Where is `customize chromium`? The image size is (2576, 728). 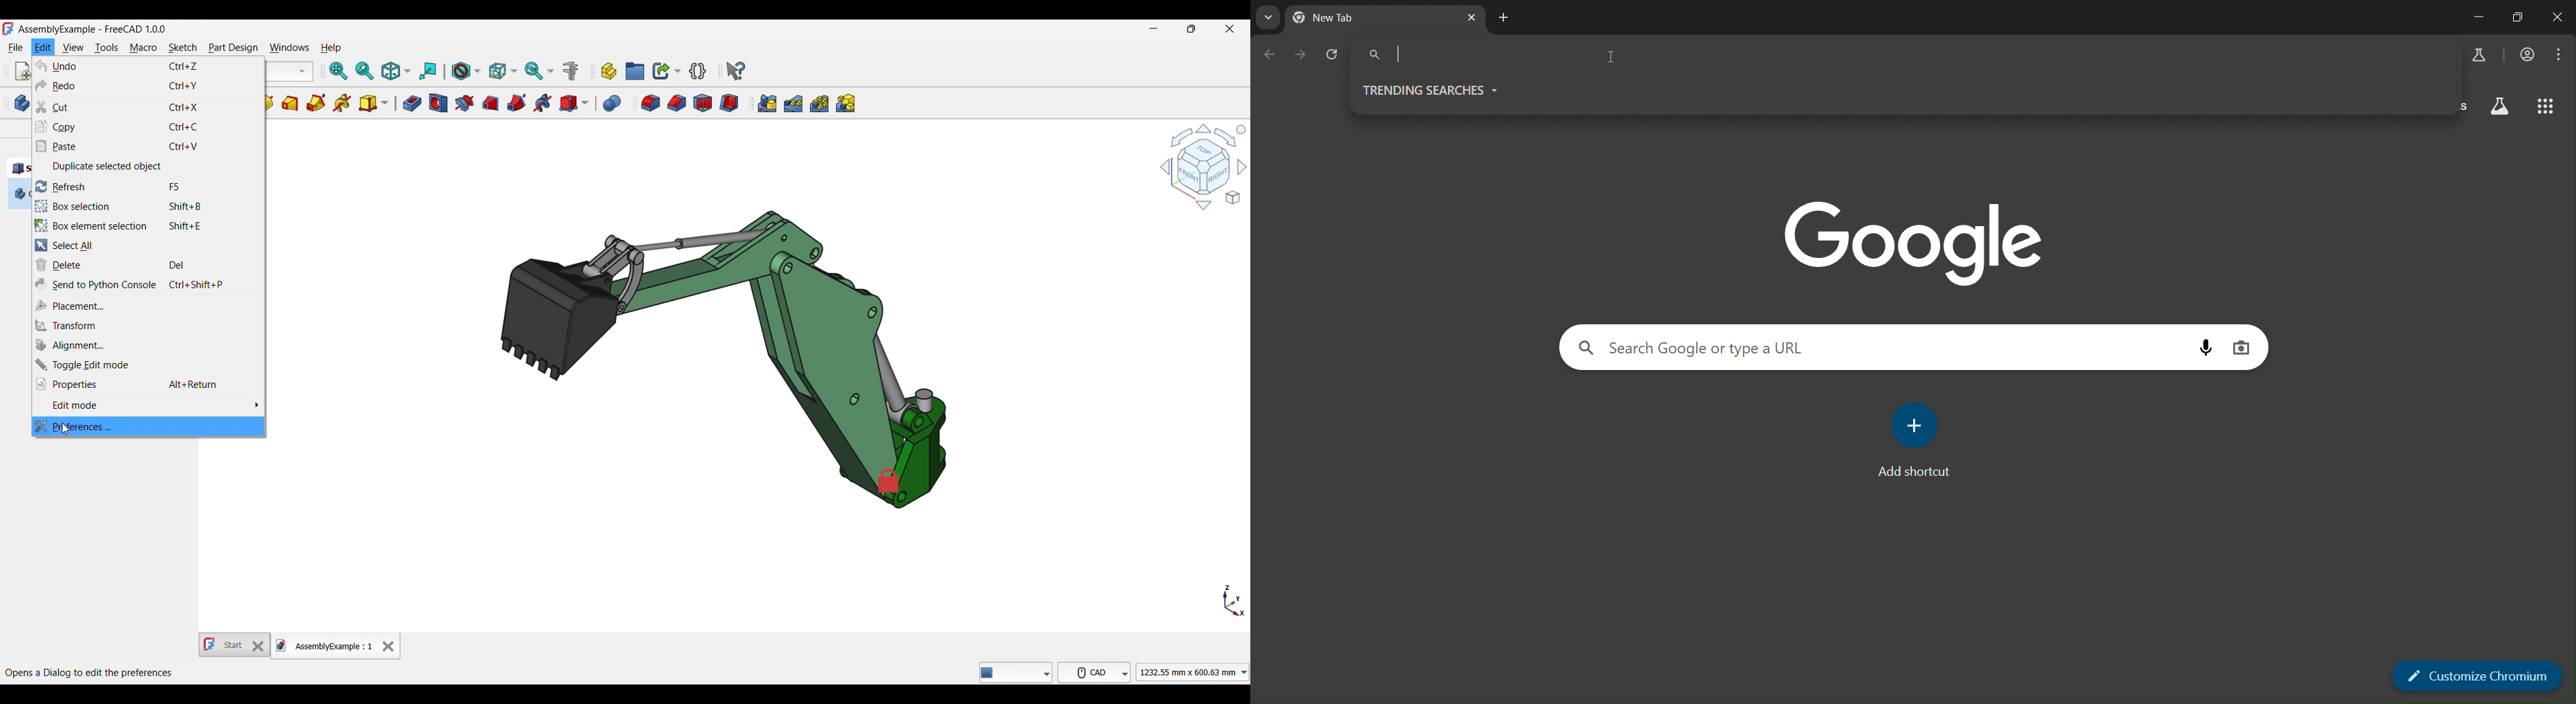 customize chromium is located at coordinates (2476, 676).